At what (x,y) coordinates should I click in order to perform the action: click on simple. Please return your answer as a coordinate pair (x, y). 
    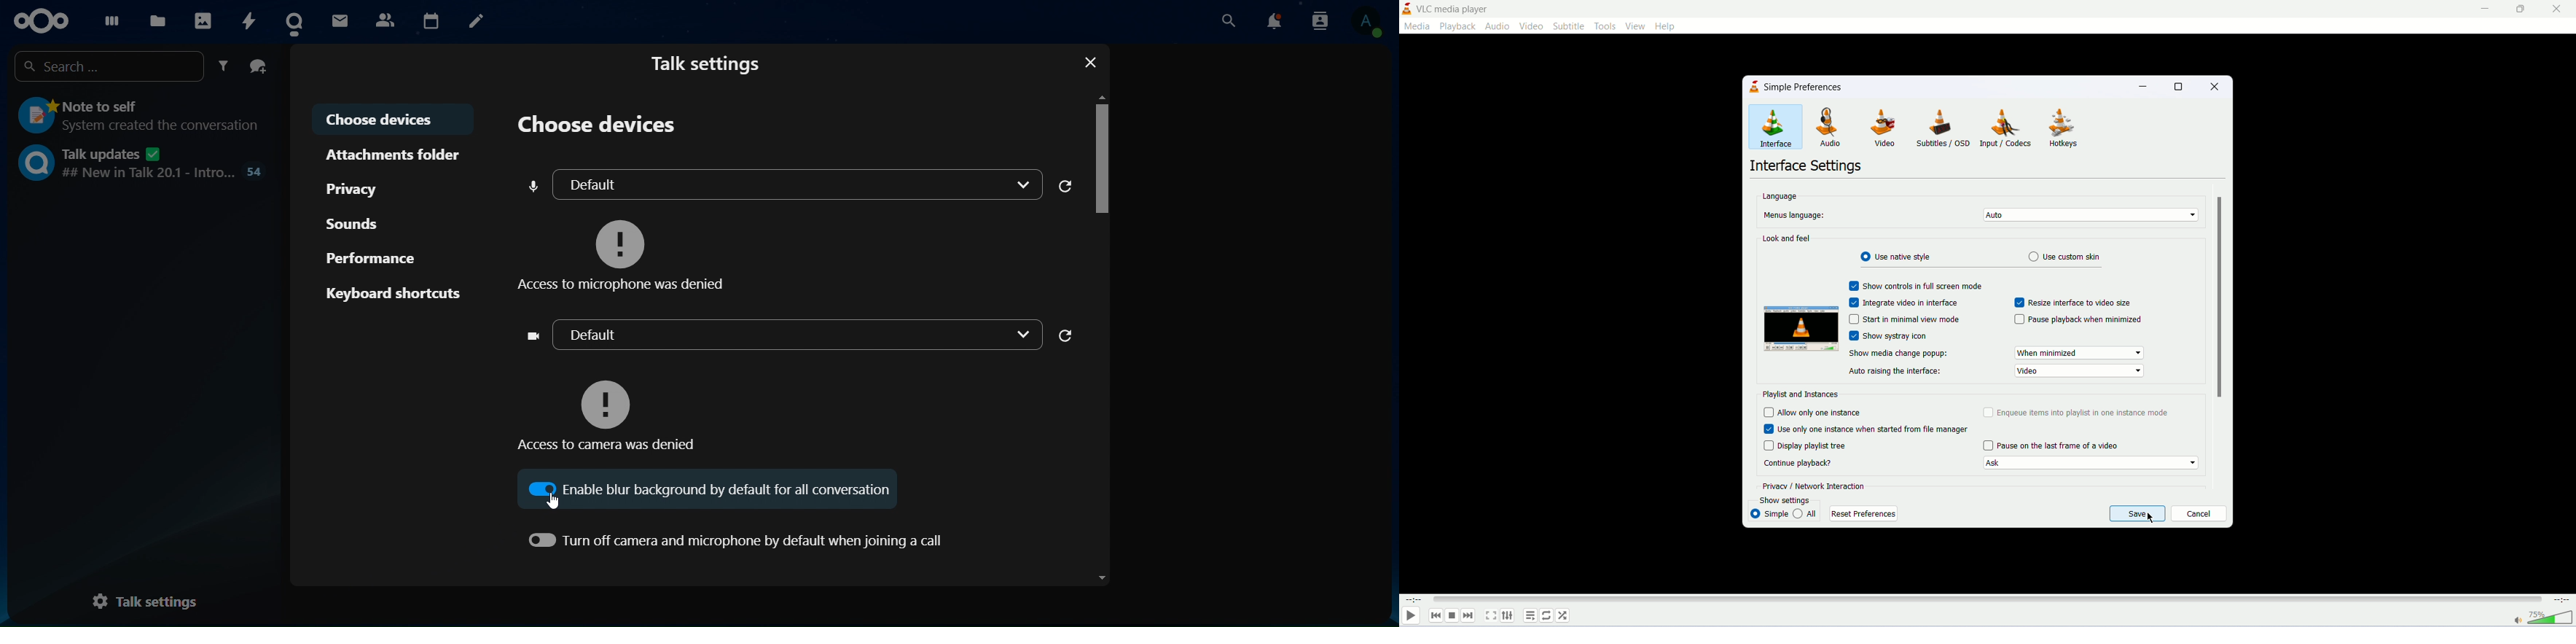
    Looking at the image, I should click on (1770, 513).